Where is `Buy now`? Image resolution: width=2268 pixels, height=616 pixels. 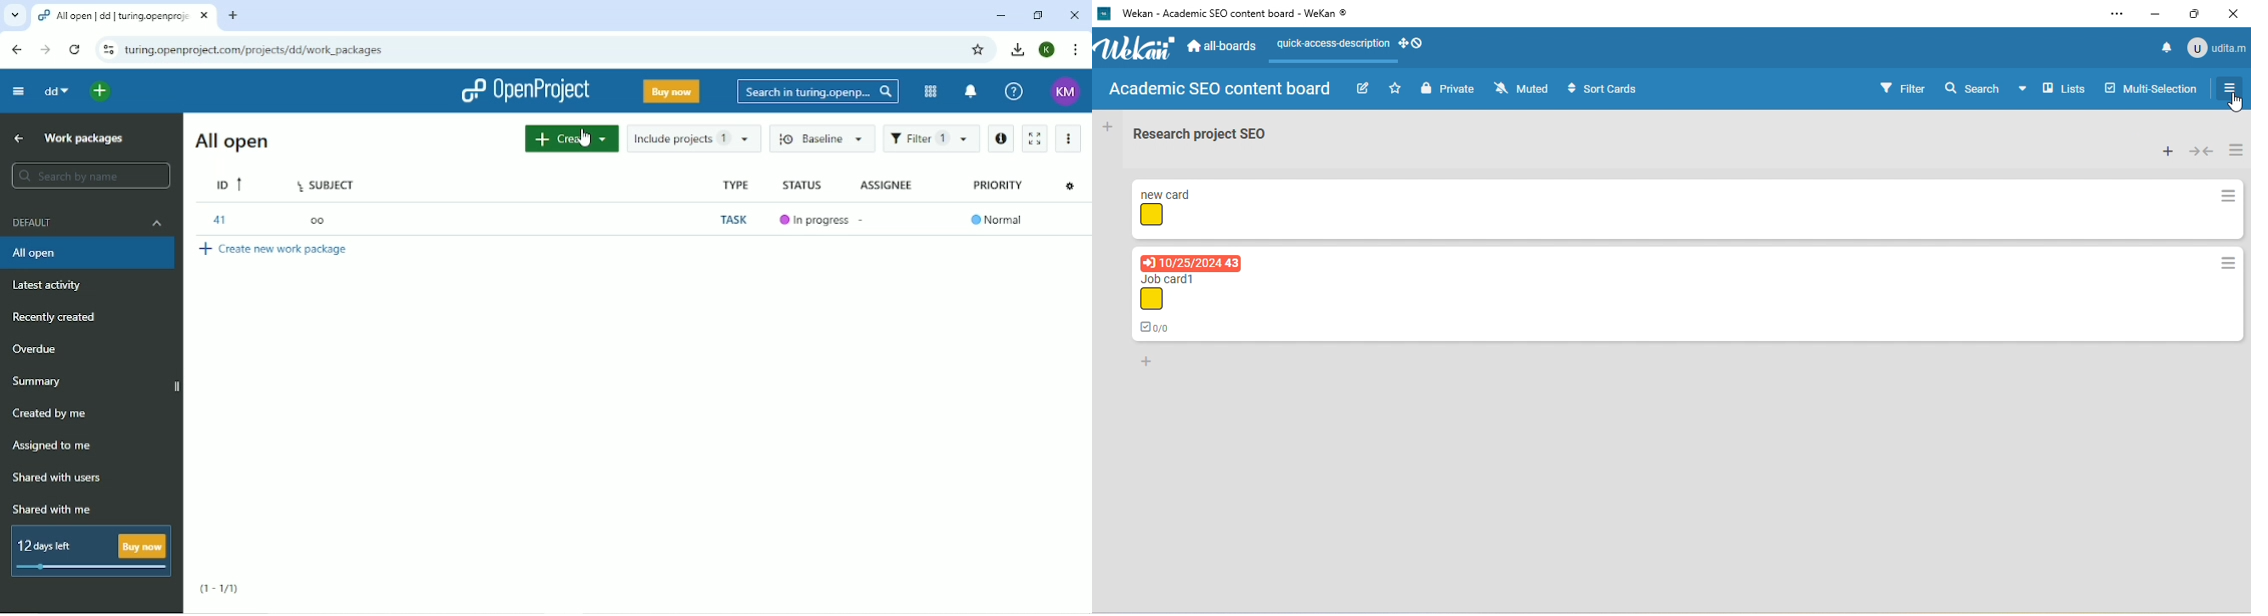 Buy now is located at coordinates (671, 91).